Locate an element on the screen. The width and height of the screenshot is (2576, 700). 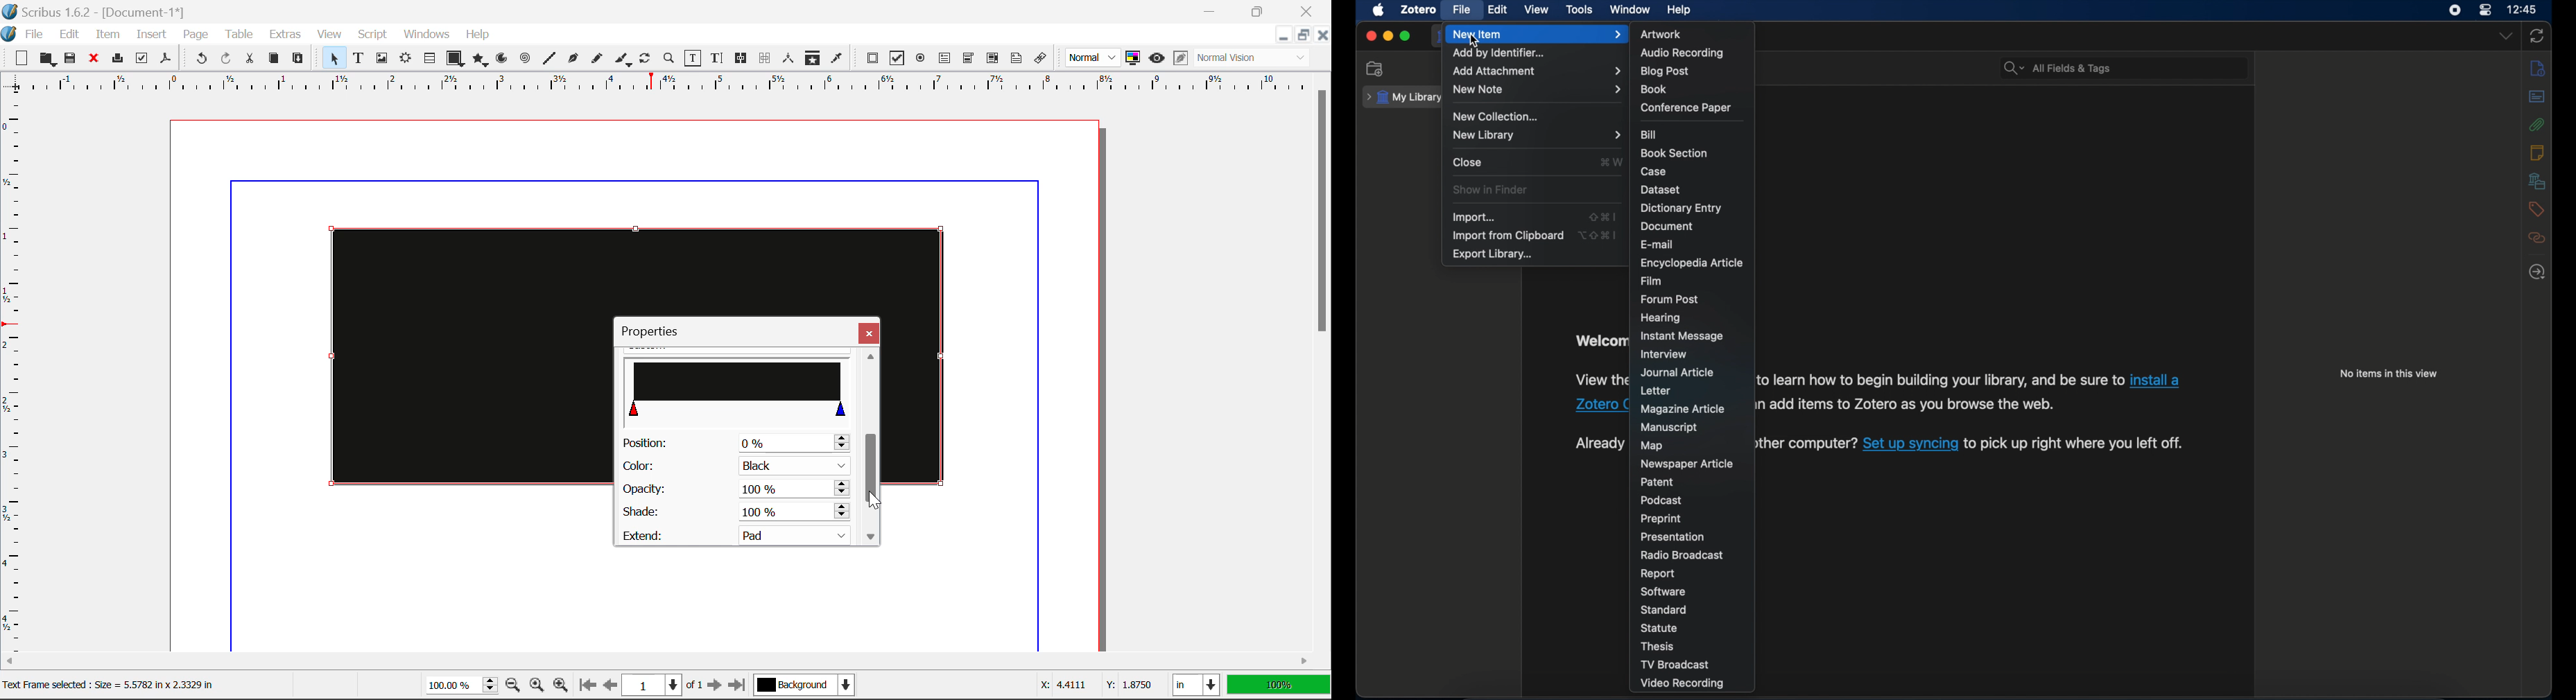
Link Annotation is located at coordinates (1044, 59).